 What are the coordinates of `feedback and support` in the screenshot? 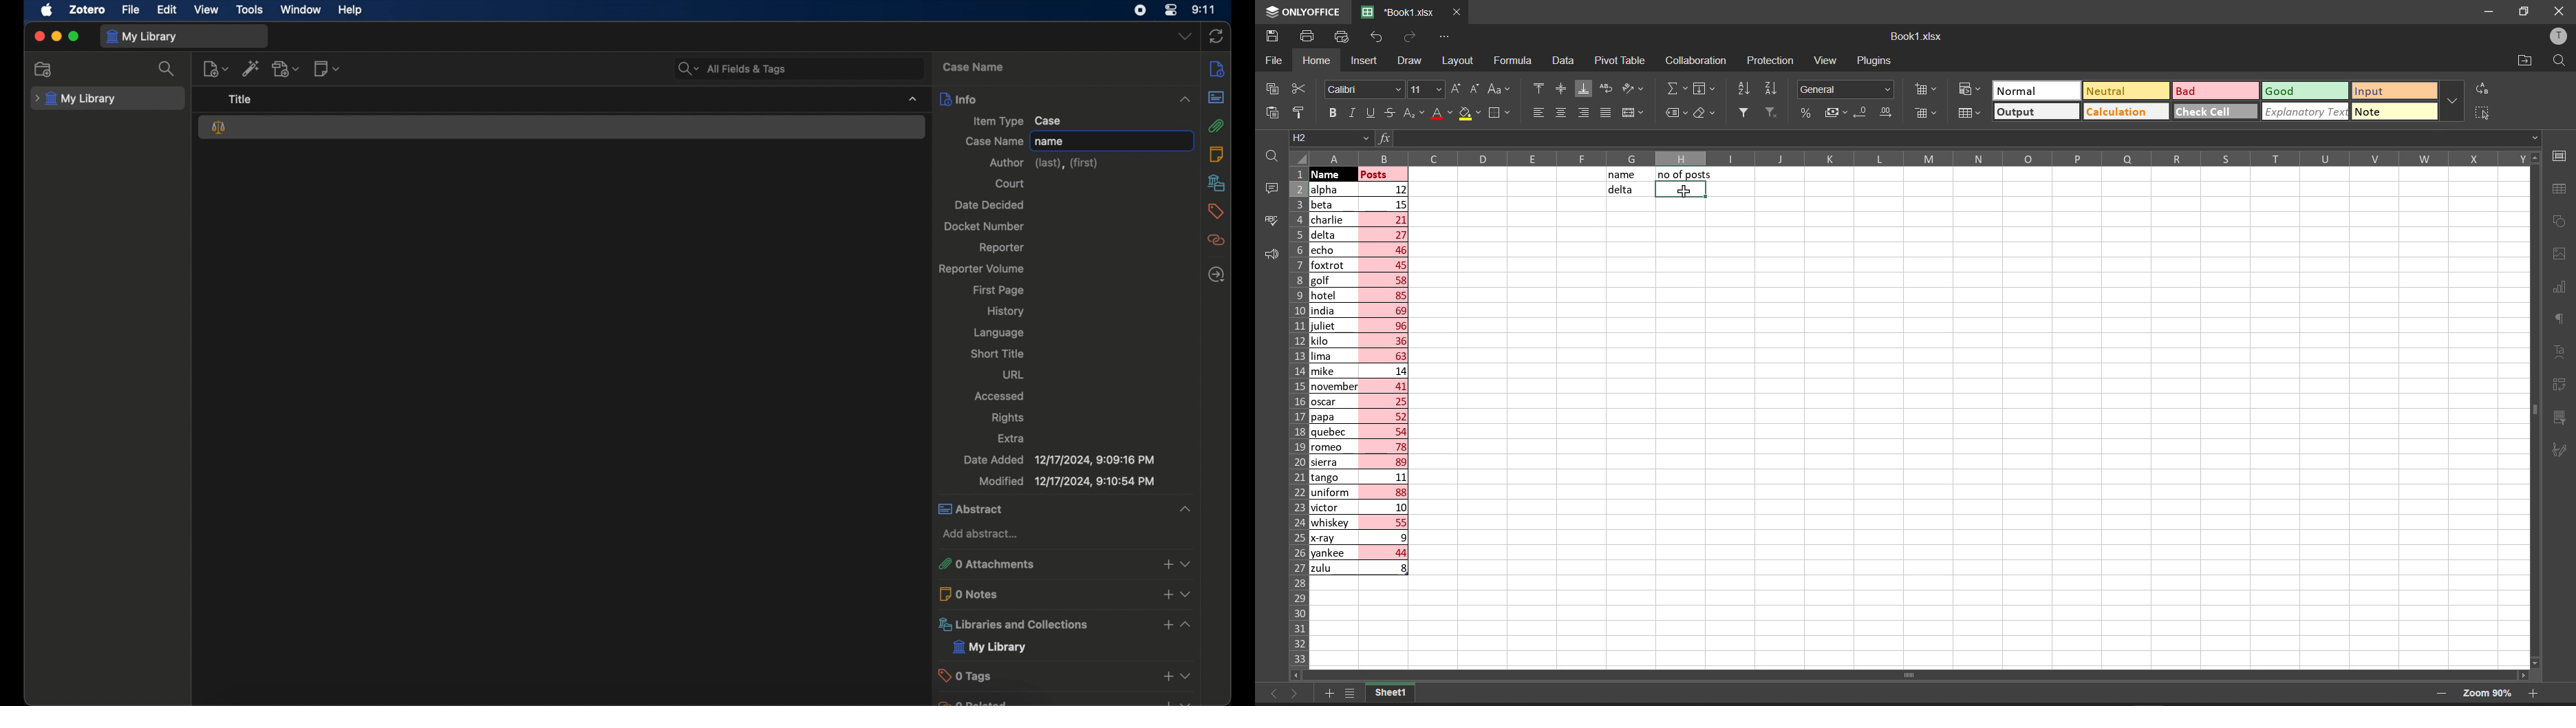 It's located at (1267, 255).